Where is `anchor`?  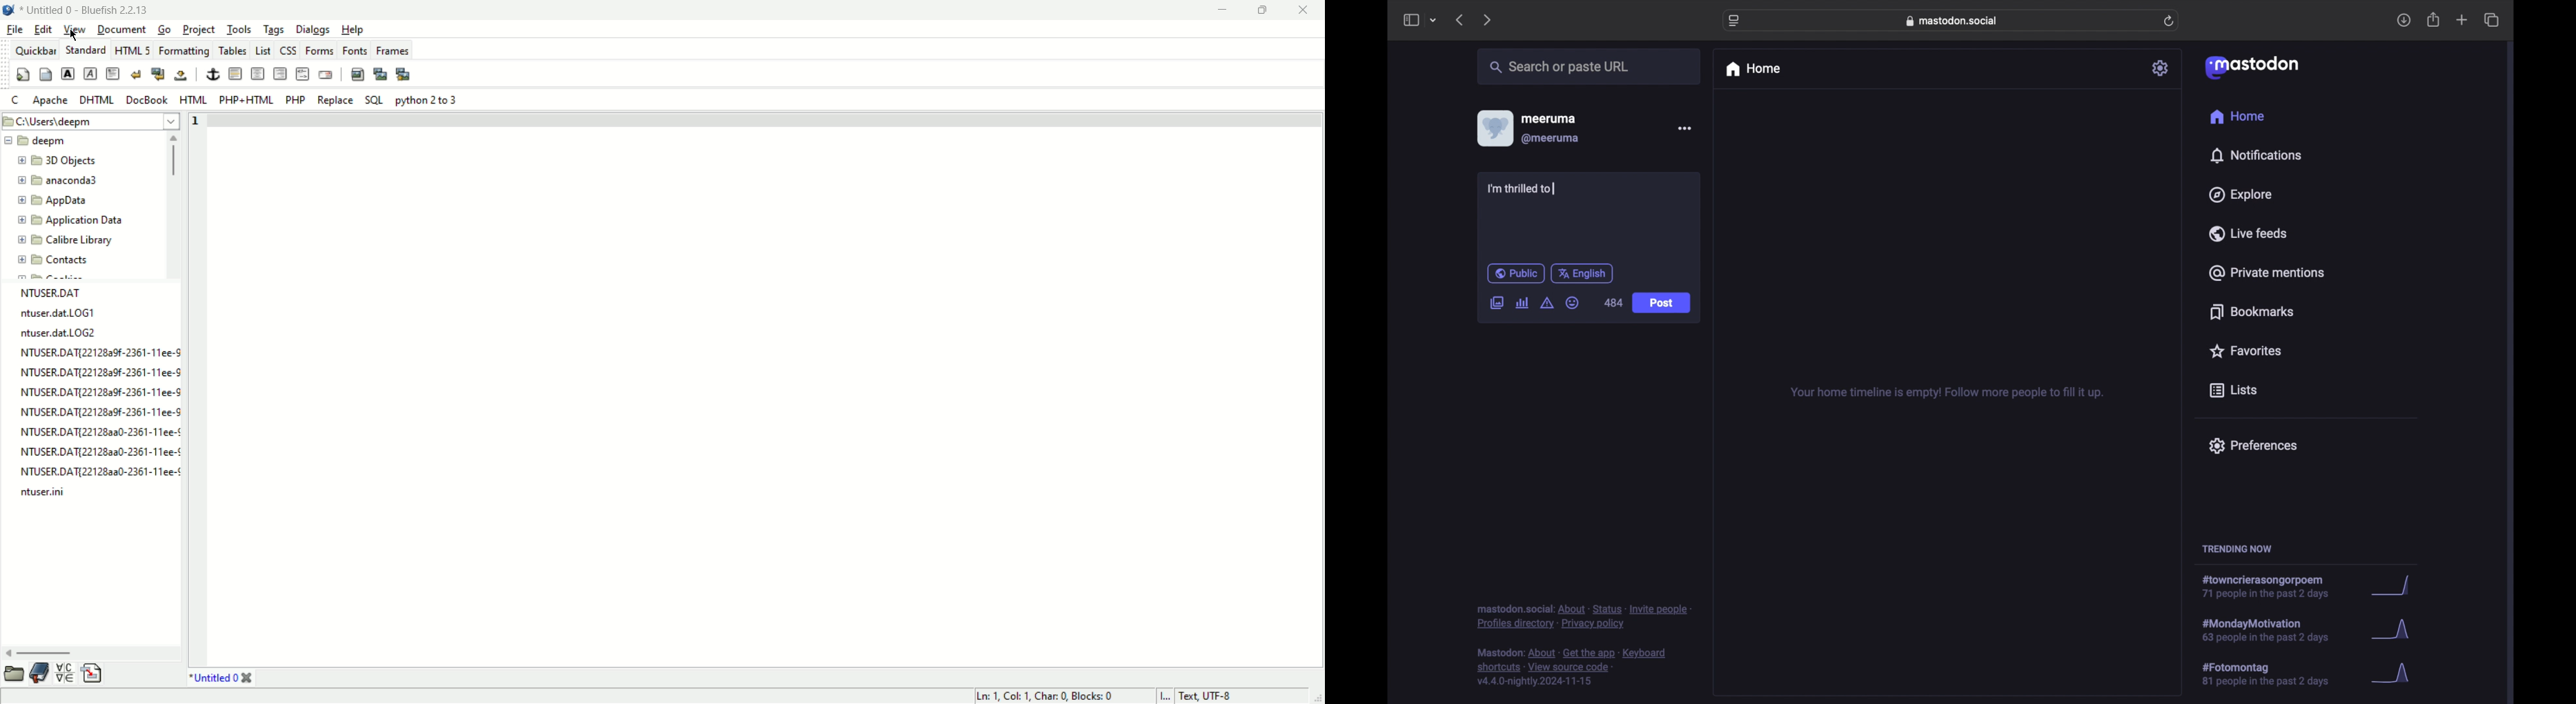
anchor is located at coordinates (213, 75).